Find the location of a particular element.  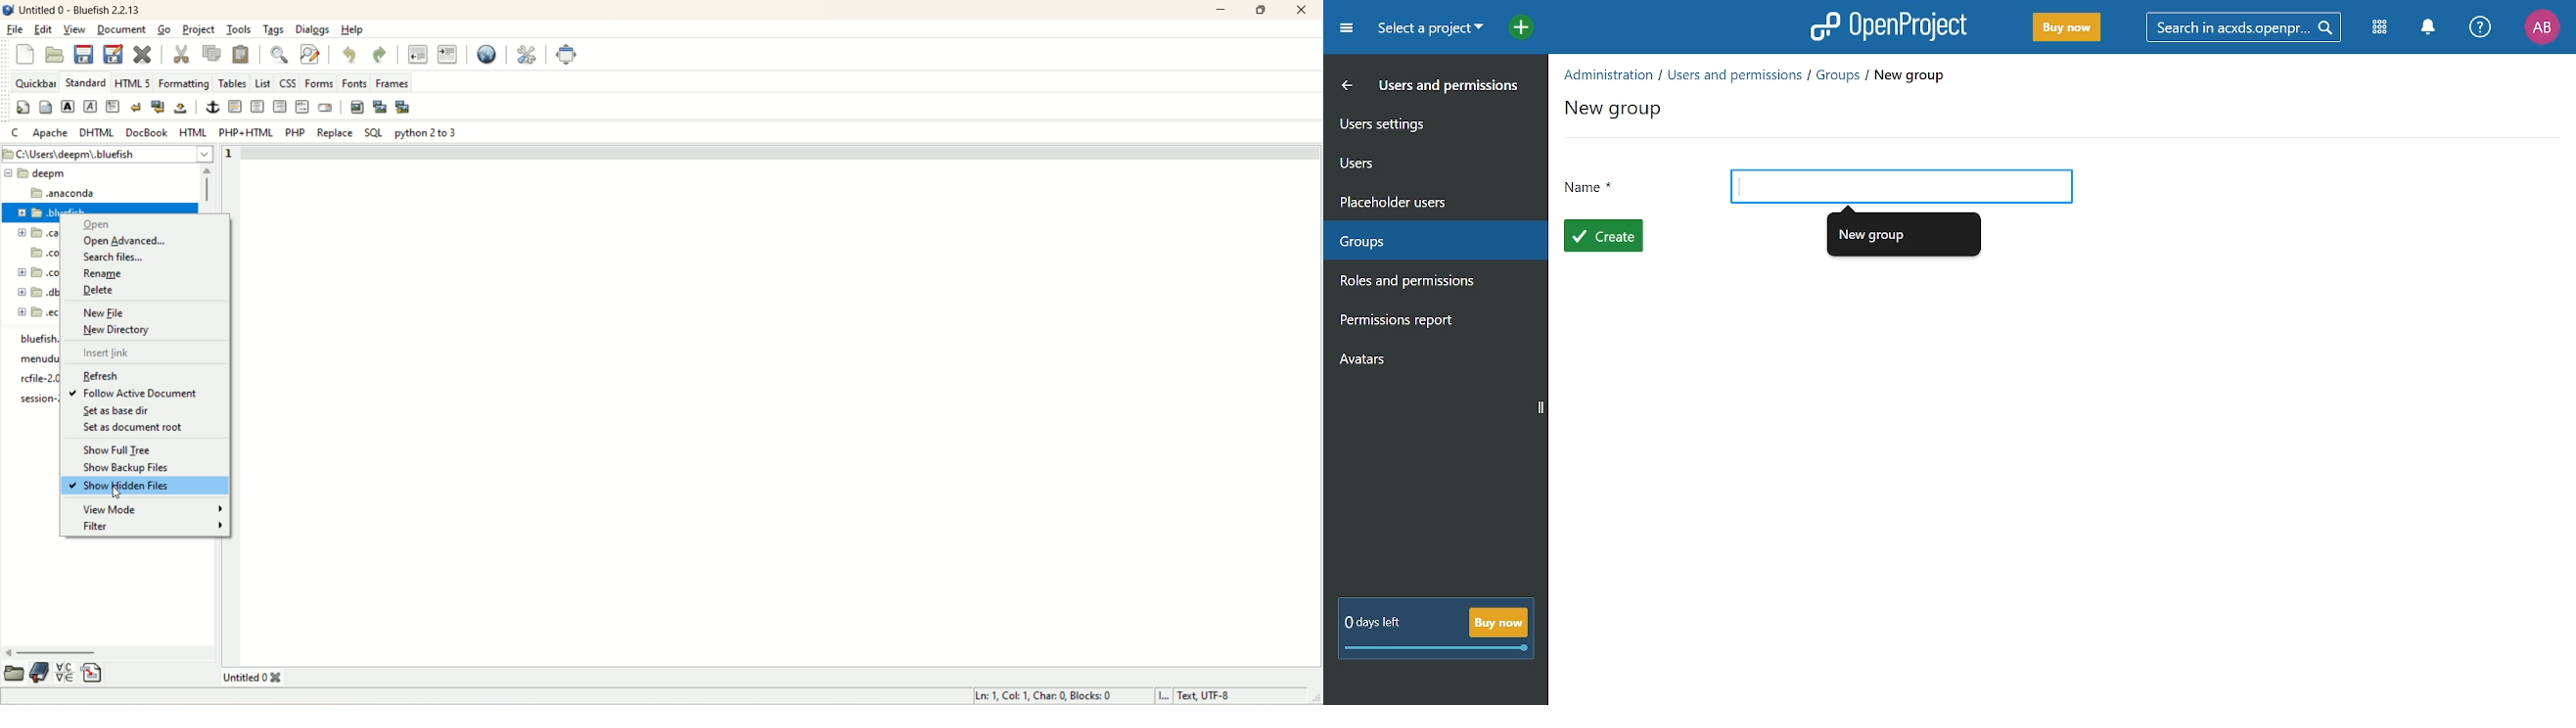

anchor/hyperlink is located at coordinates (210, 108).